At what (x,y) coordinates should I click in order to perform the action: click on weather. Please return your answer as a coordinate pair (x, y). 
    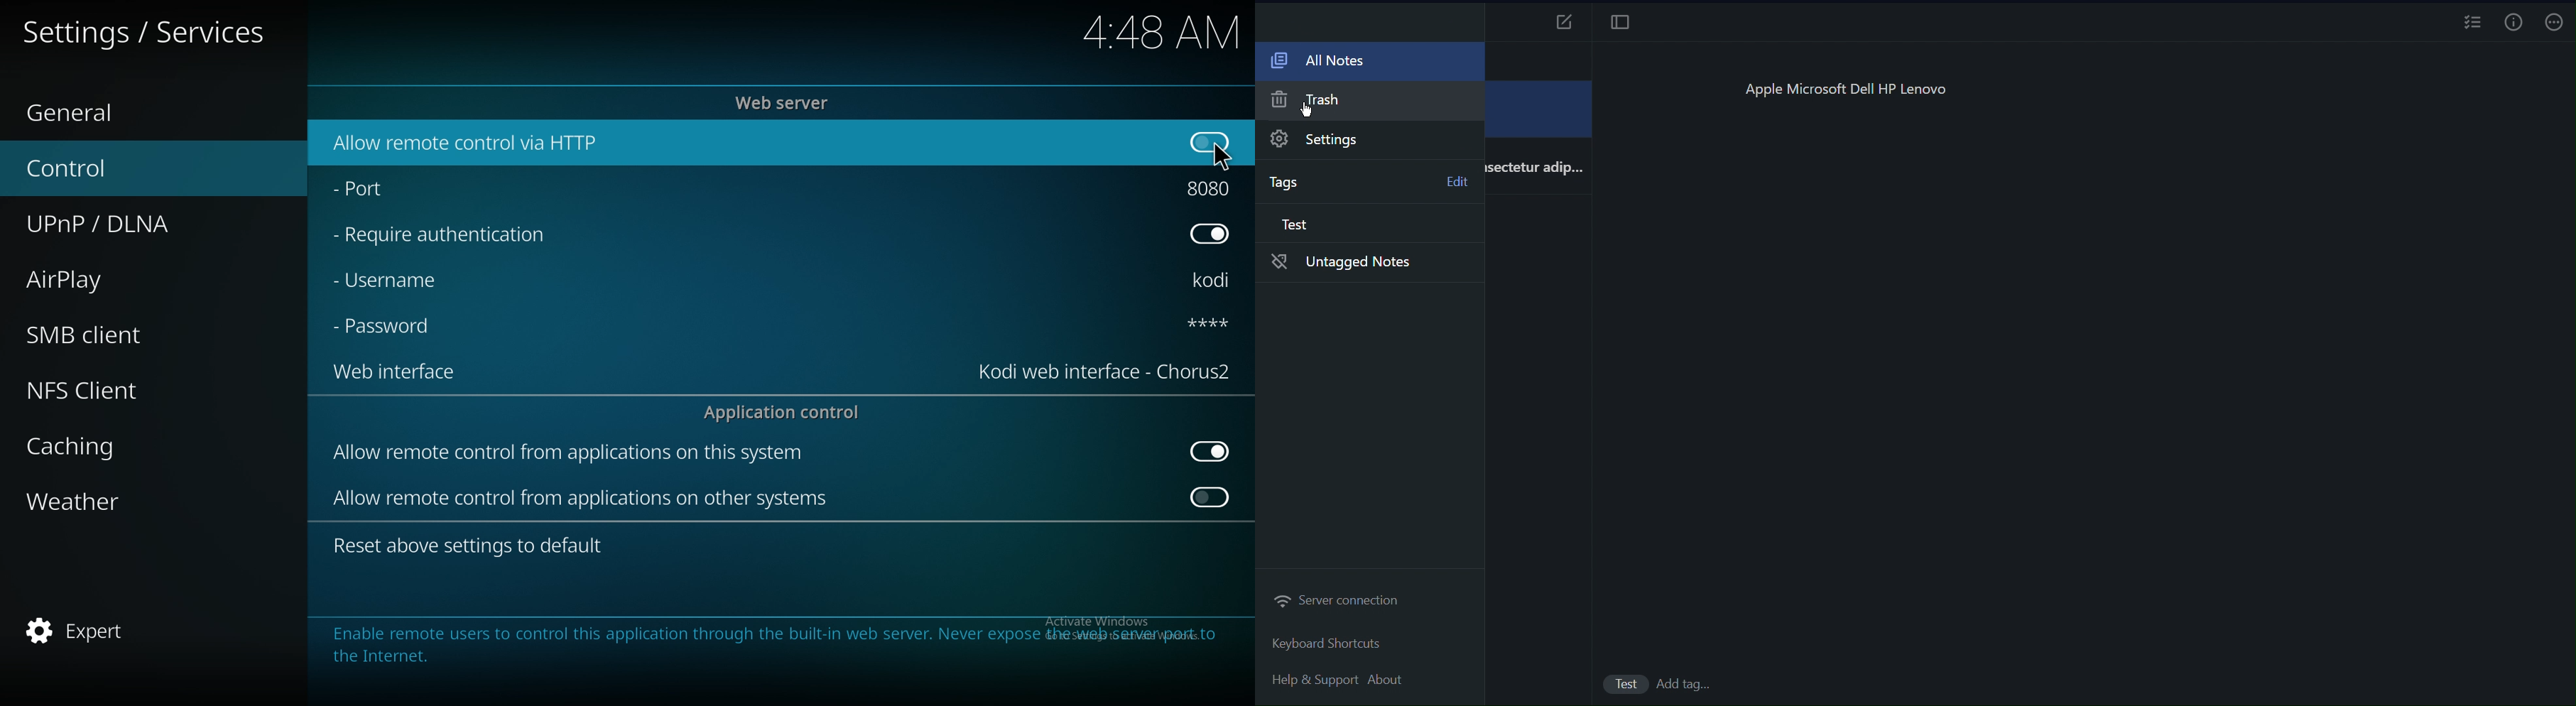
    Looking at the image, I should click on (101, 502).